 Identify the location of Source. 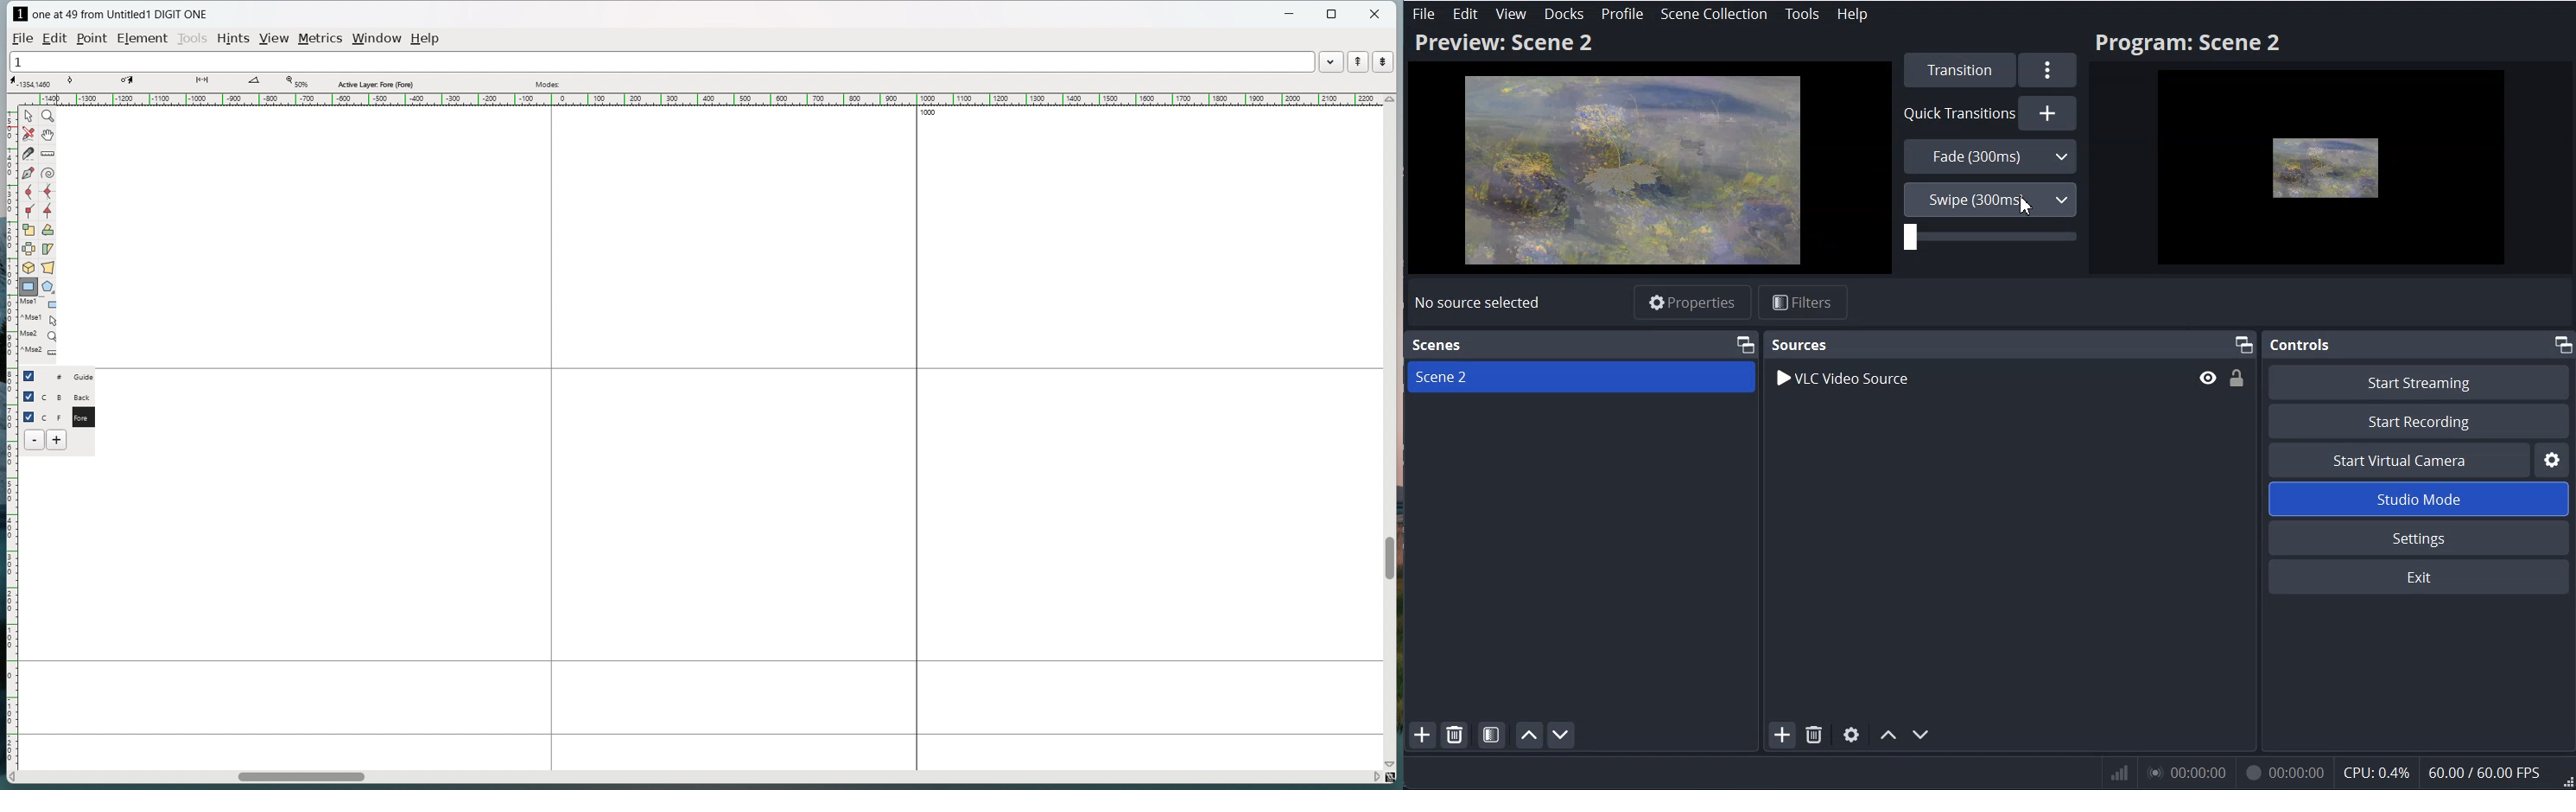
(1799, 344).